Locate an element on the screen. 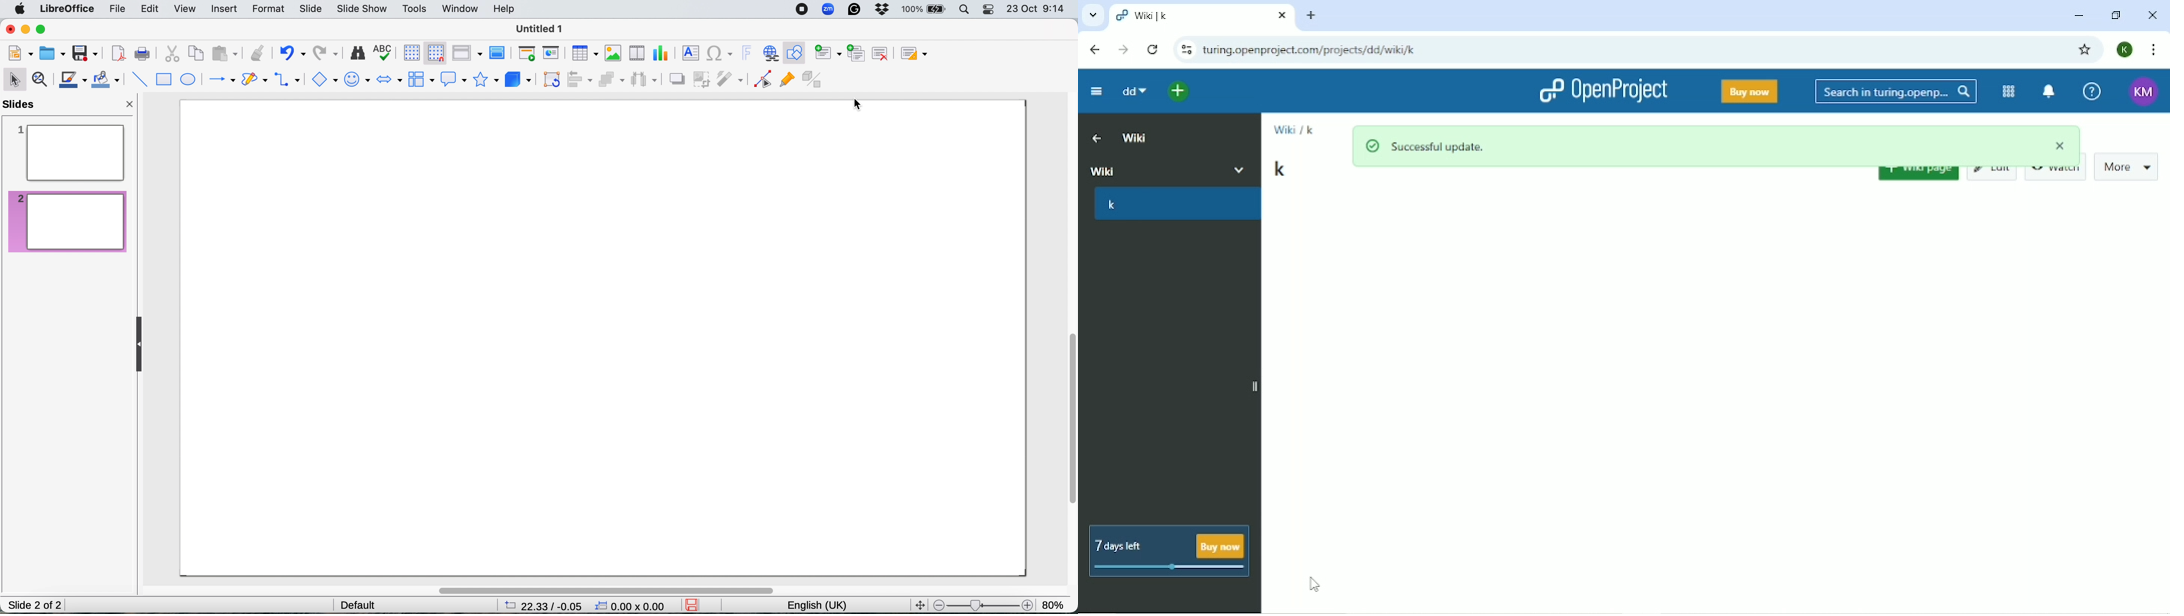  open is located at coordinates (52, 54).